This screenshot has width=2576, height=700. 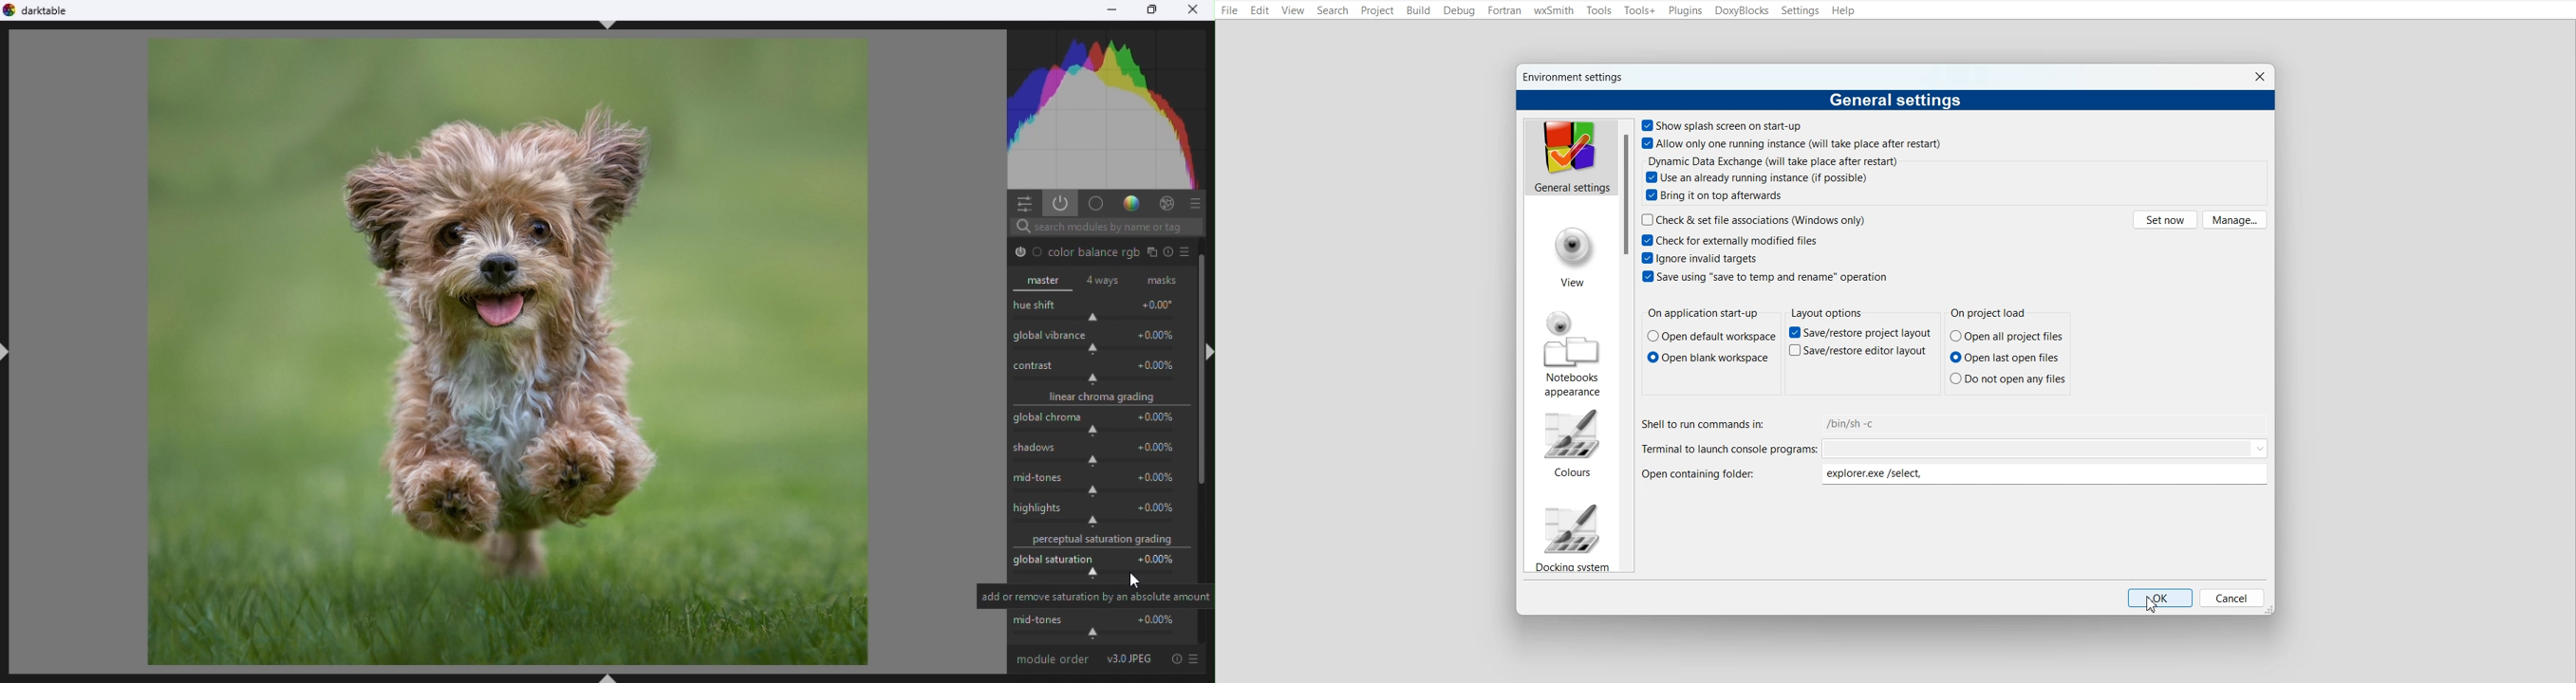 What do you see at coordinates (611, 676) in the screenshot?
I see `ctrl+shhft+B` at bounding box center [611, 676].